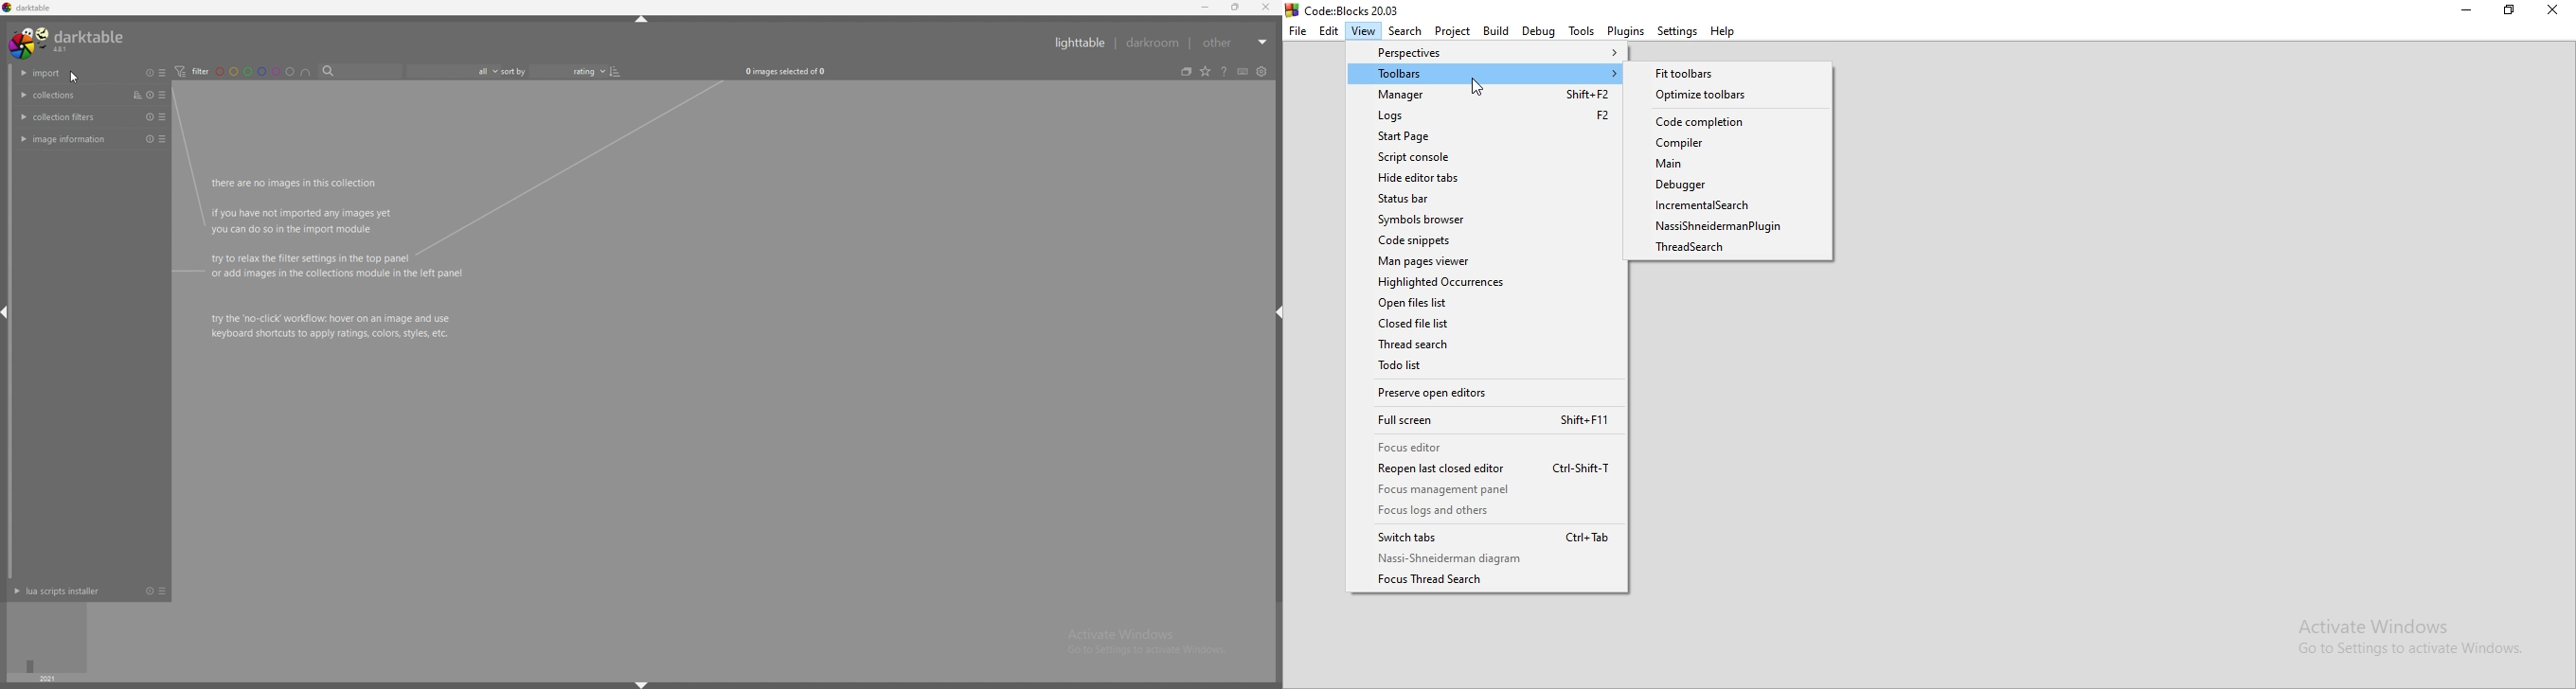 This screenshot has width=2576, height=700. I want to click on Perspectives, so click(1485, 51).